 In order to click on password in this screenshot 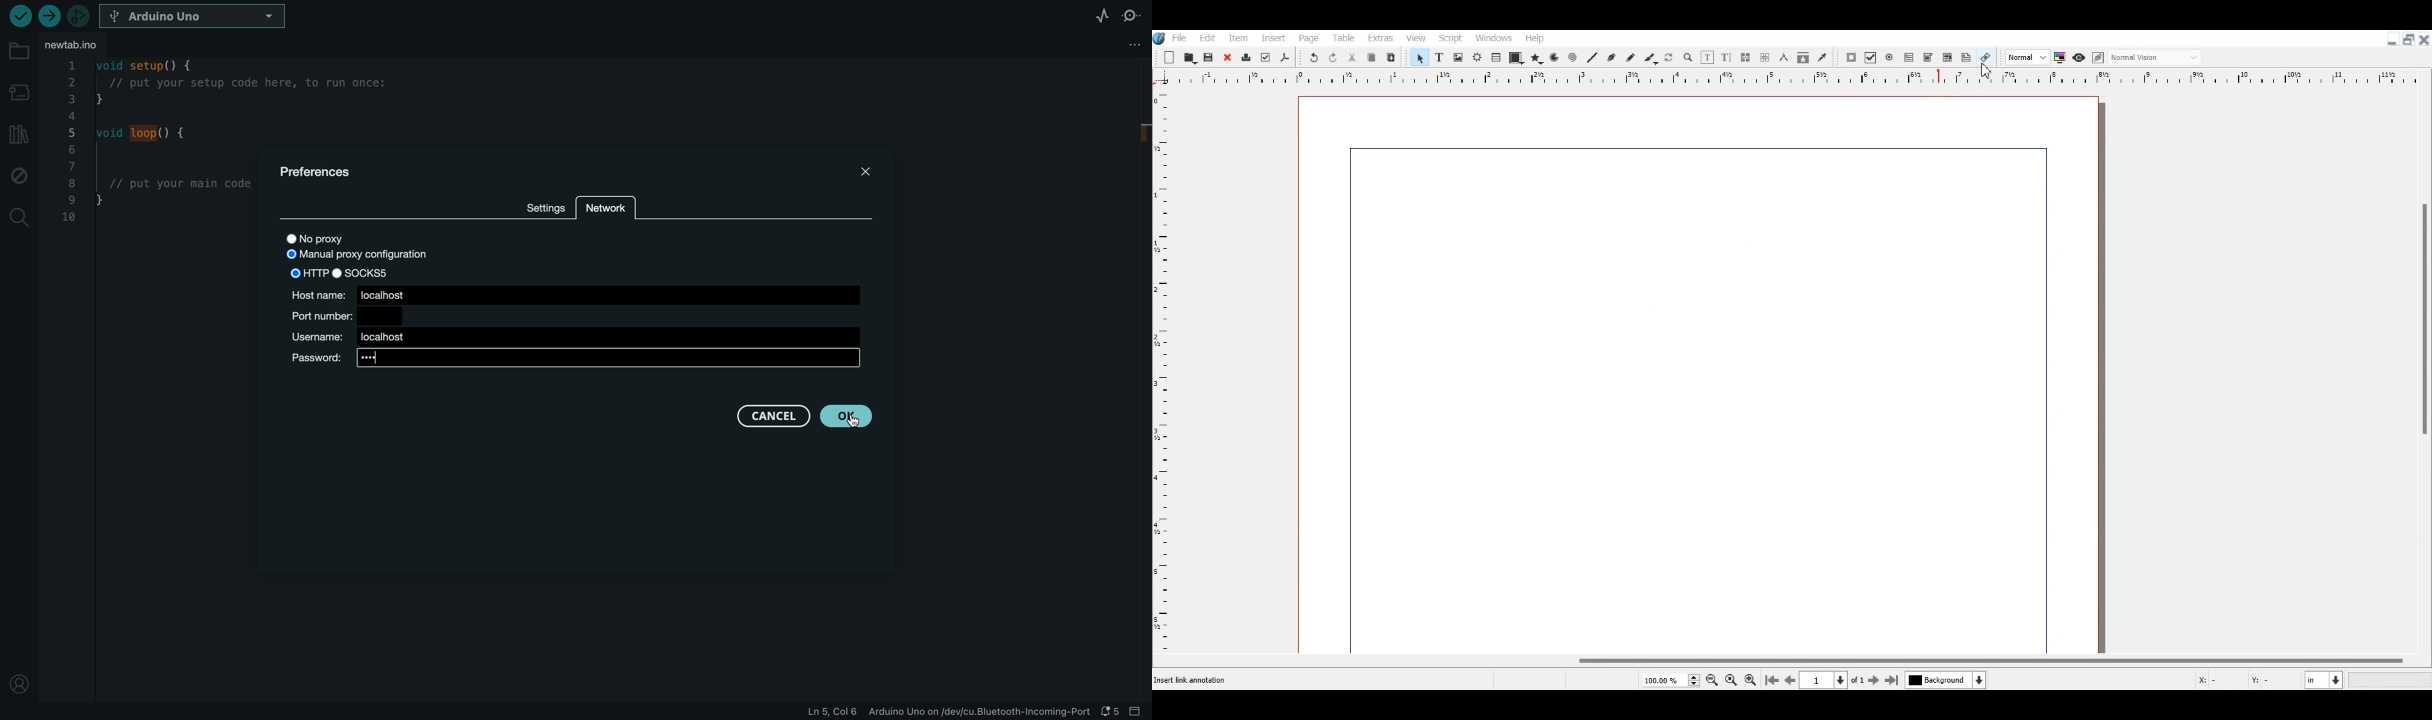, I will do `click(573, 360)`.